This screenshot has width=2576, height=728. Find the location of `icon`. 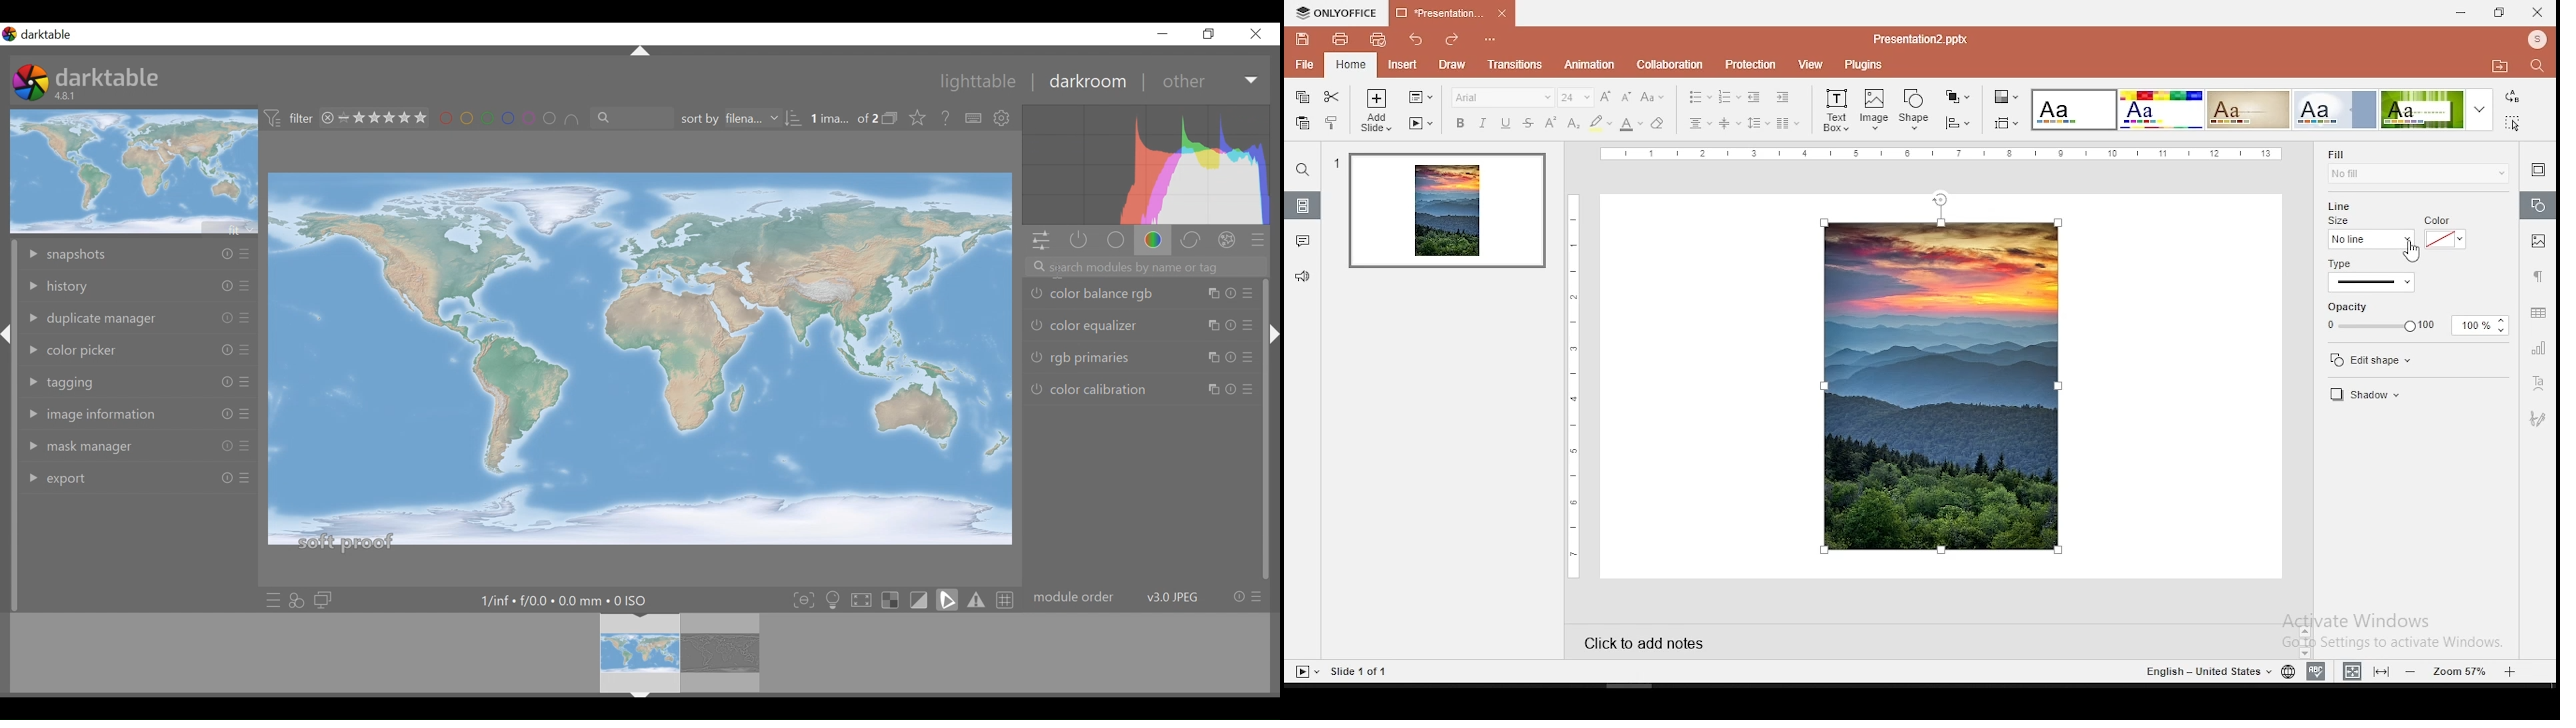

icon is located at coordinates (890, 117).